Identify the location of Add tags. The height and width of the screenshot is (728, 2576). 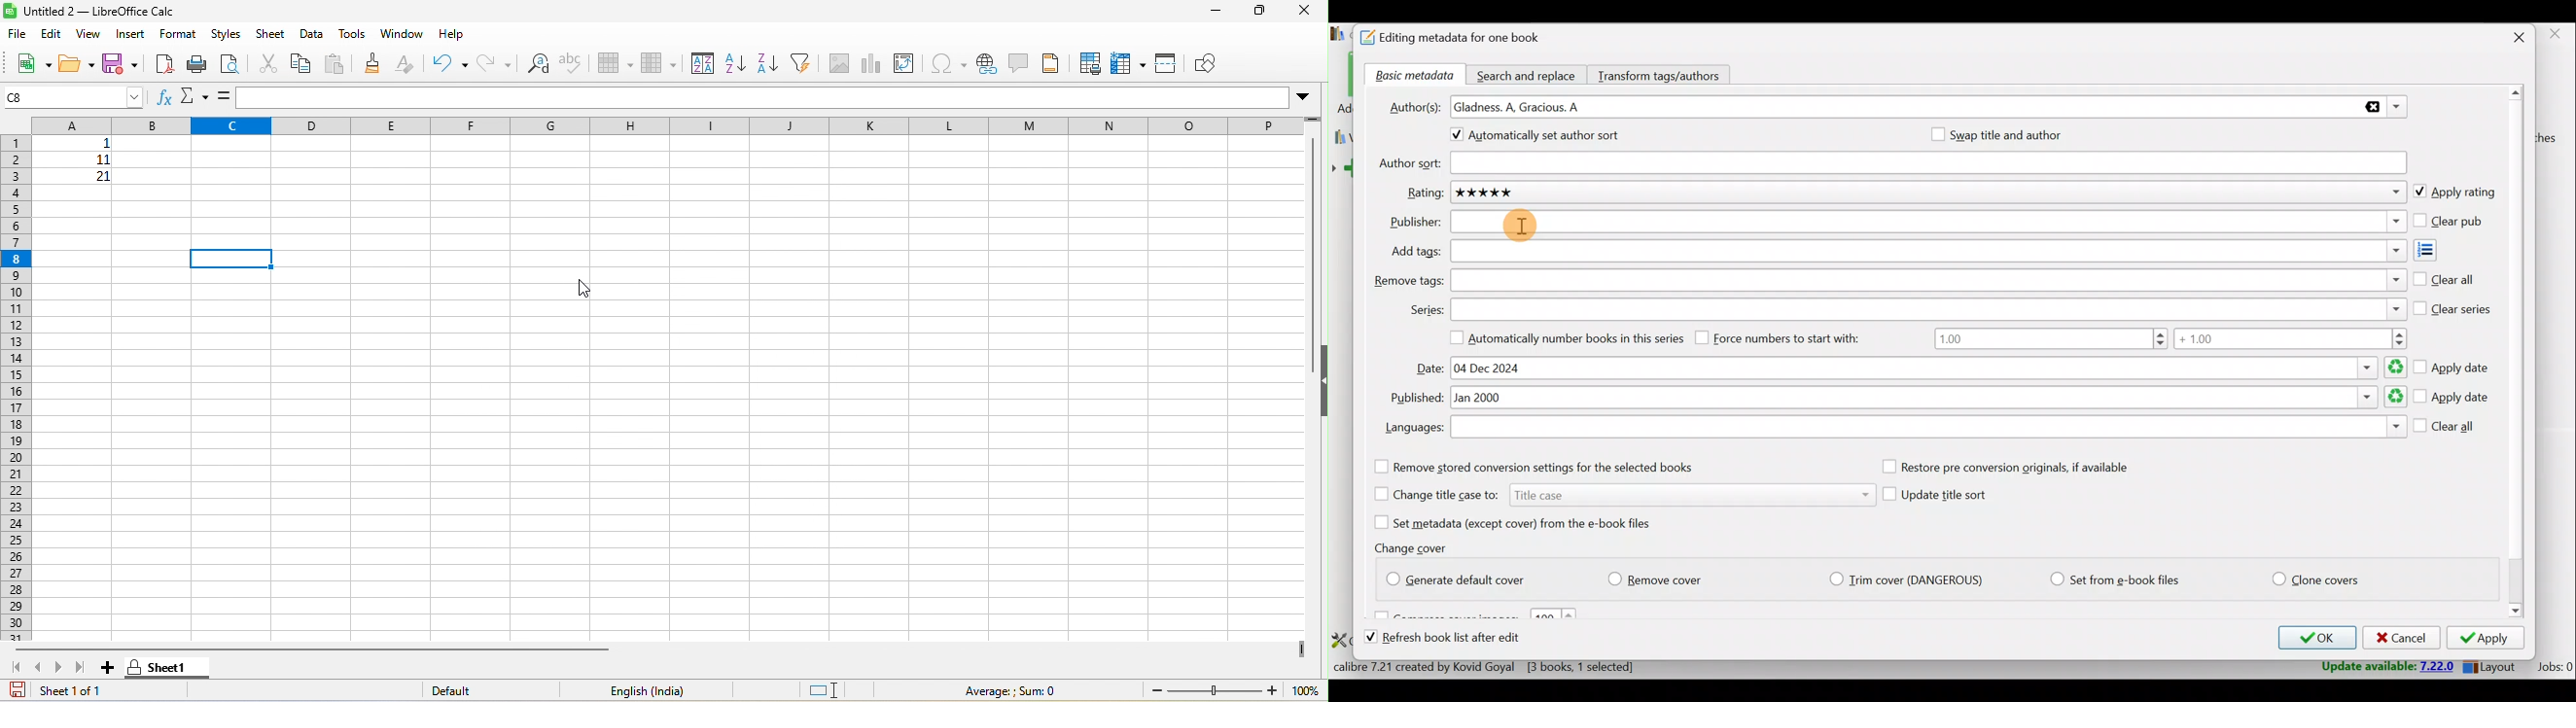
(1926, 252).